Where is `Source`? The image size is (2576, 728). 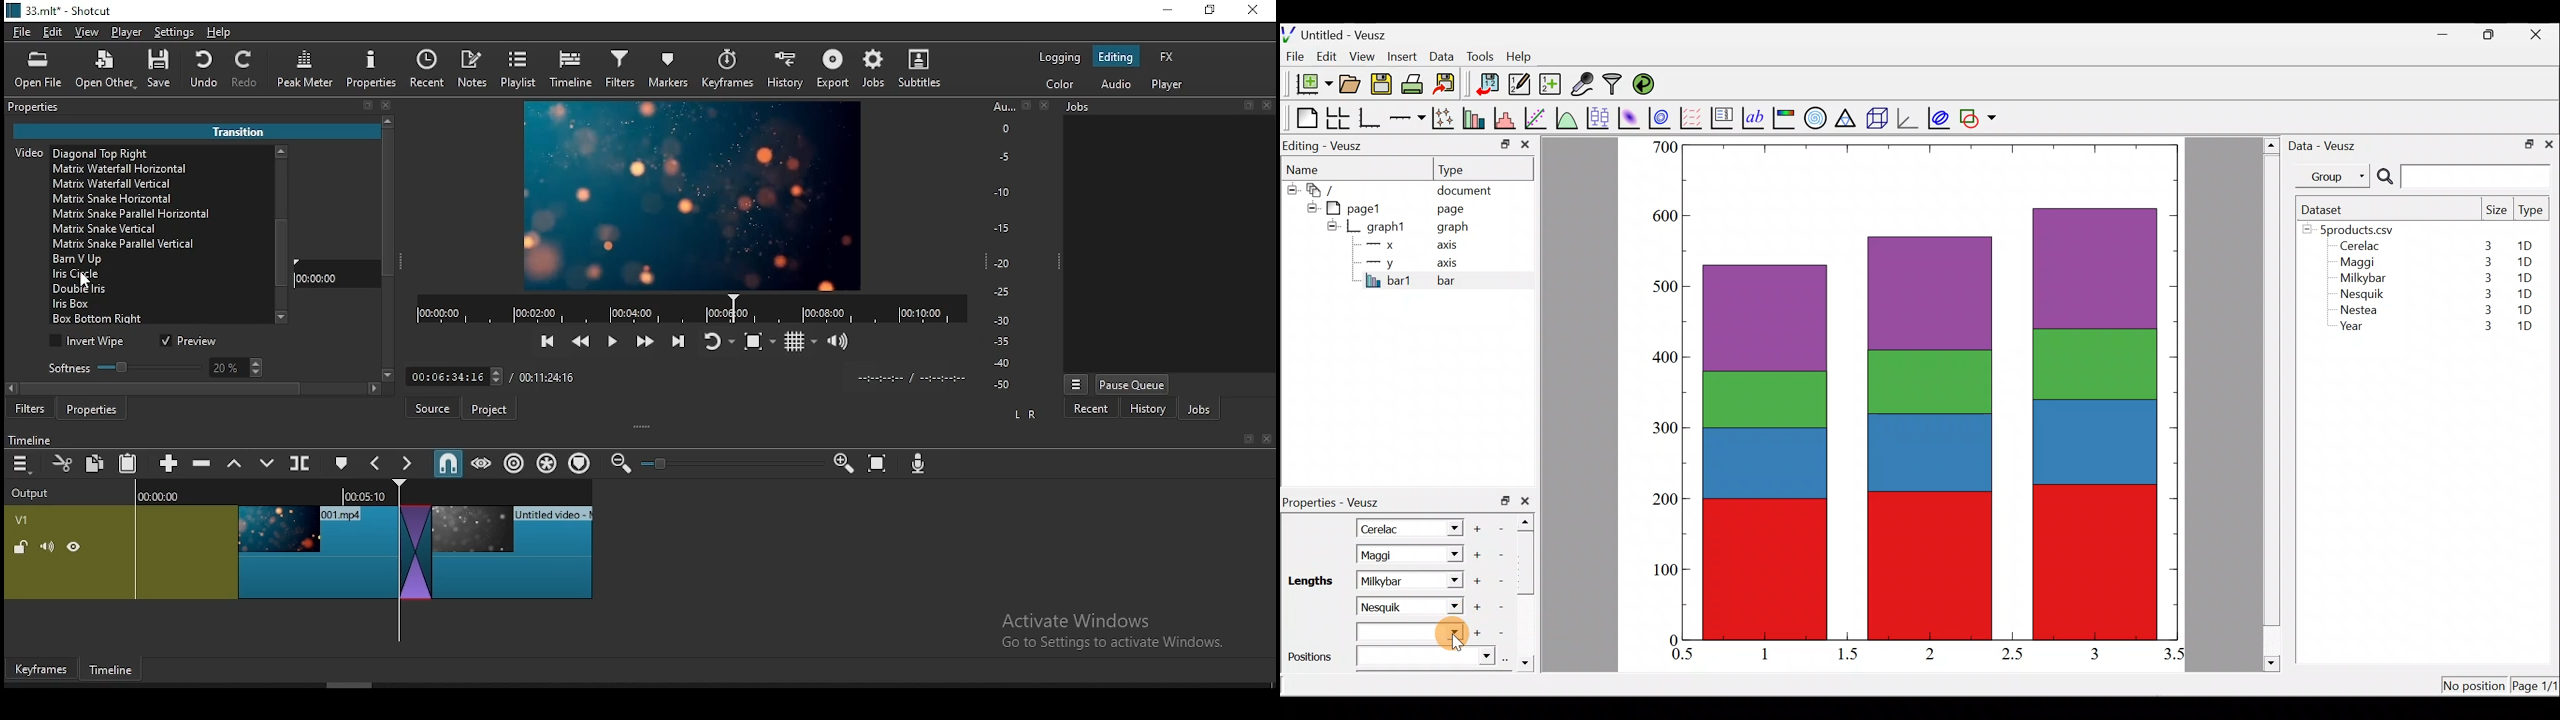 Source is located at coordinates (430, 408).